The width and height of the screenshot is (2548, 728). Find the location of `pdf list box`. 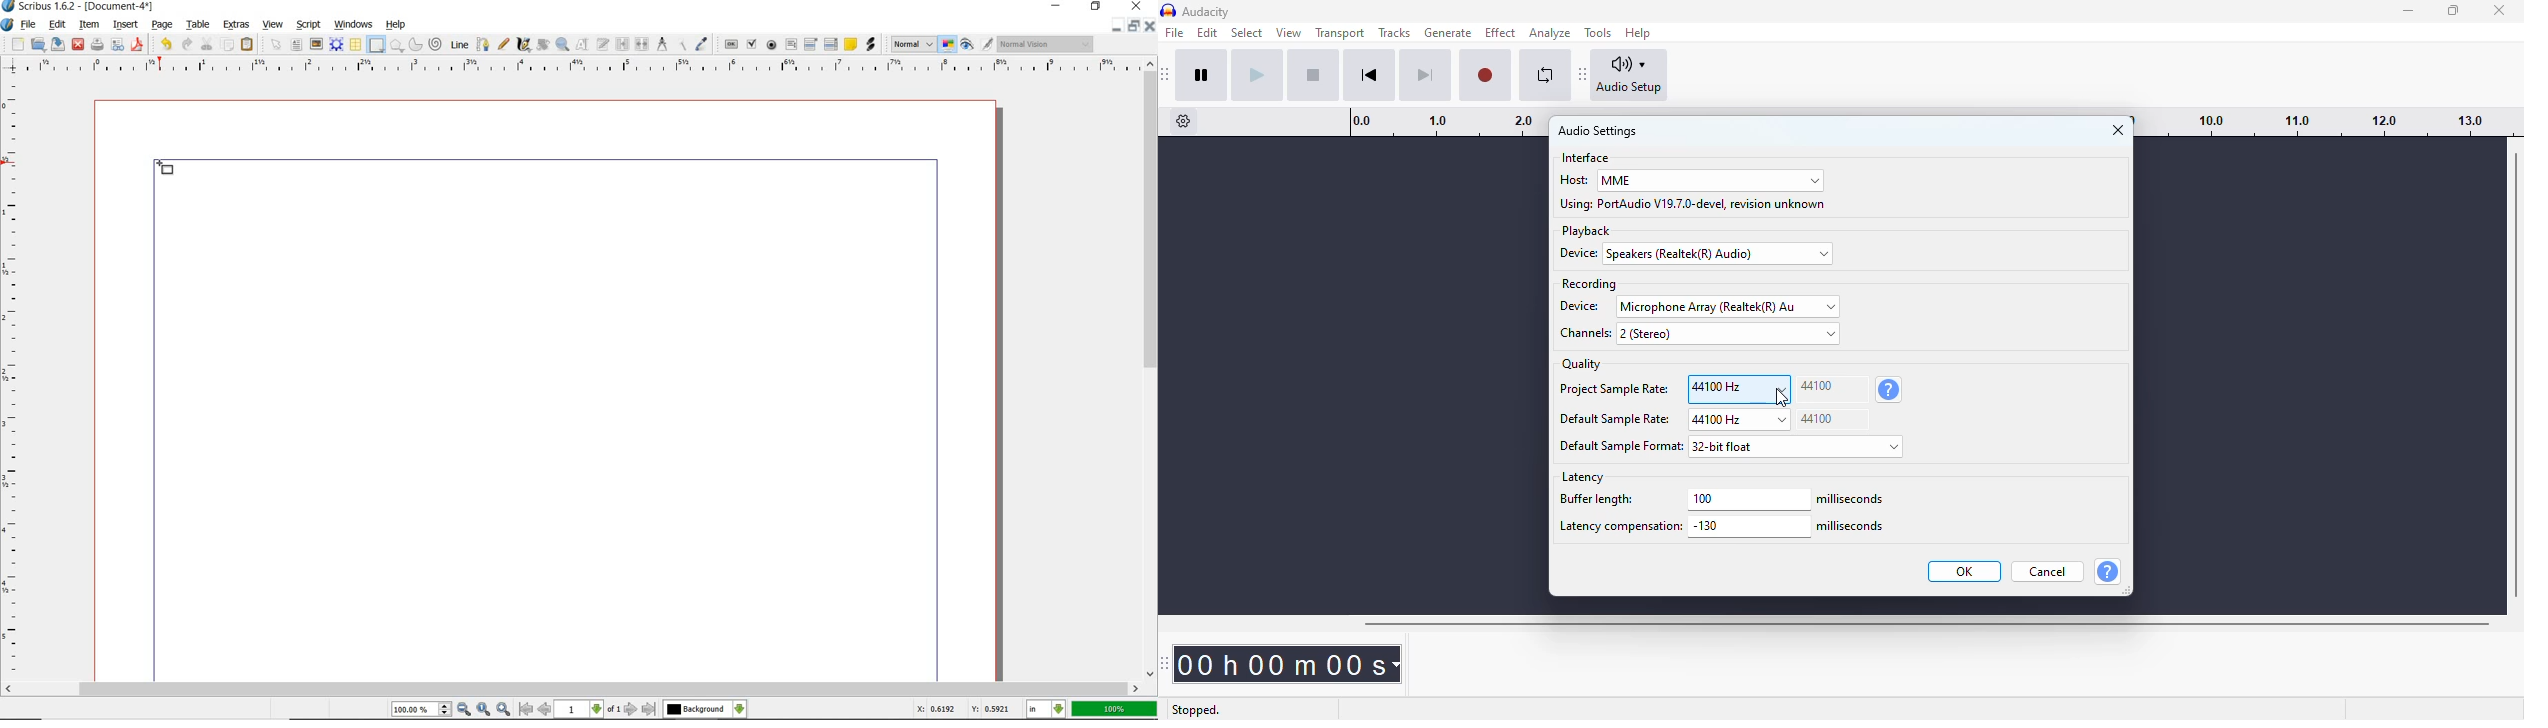

pdf list box is located at coordinates (831, 43).